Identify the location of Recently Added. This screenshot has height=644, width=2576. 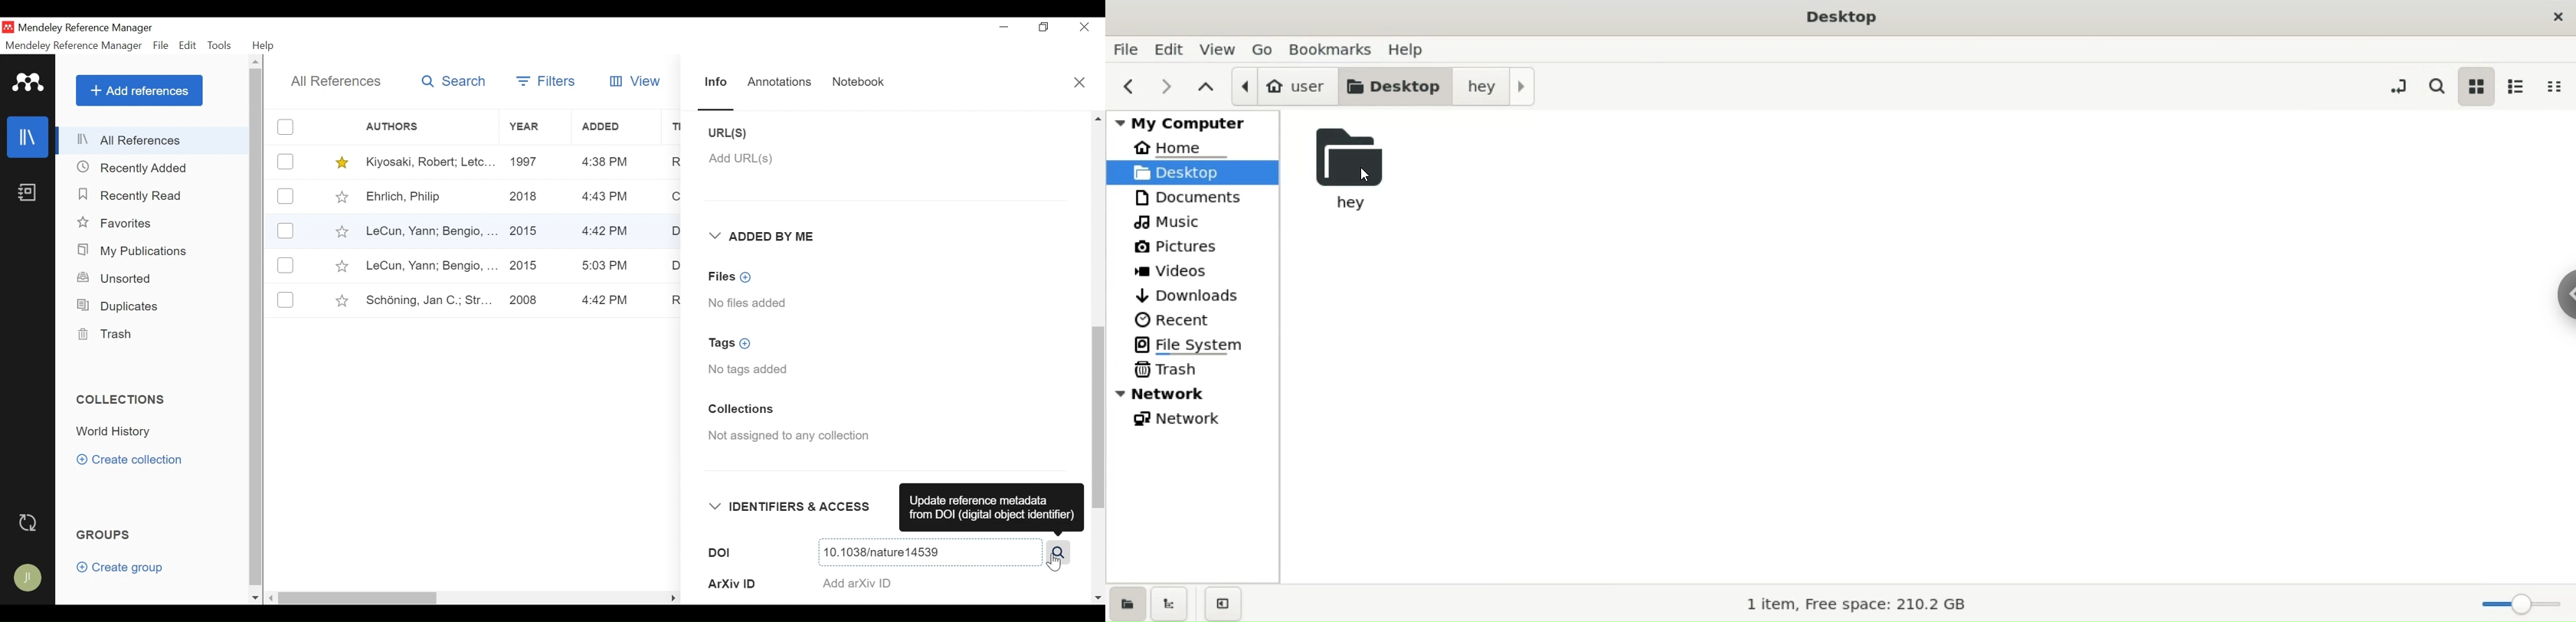
(138, 167).